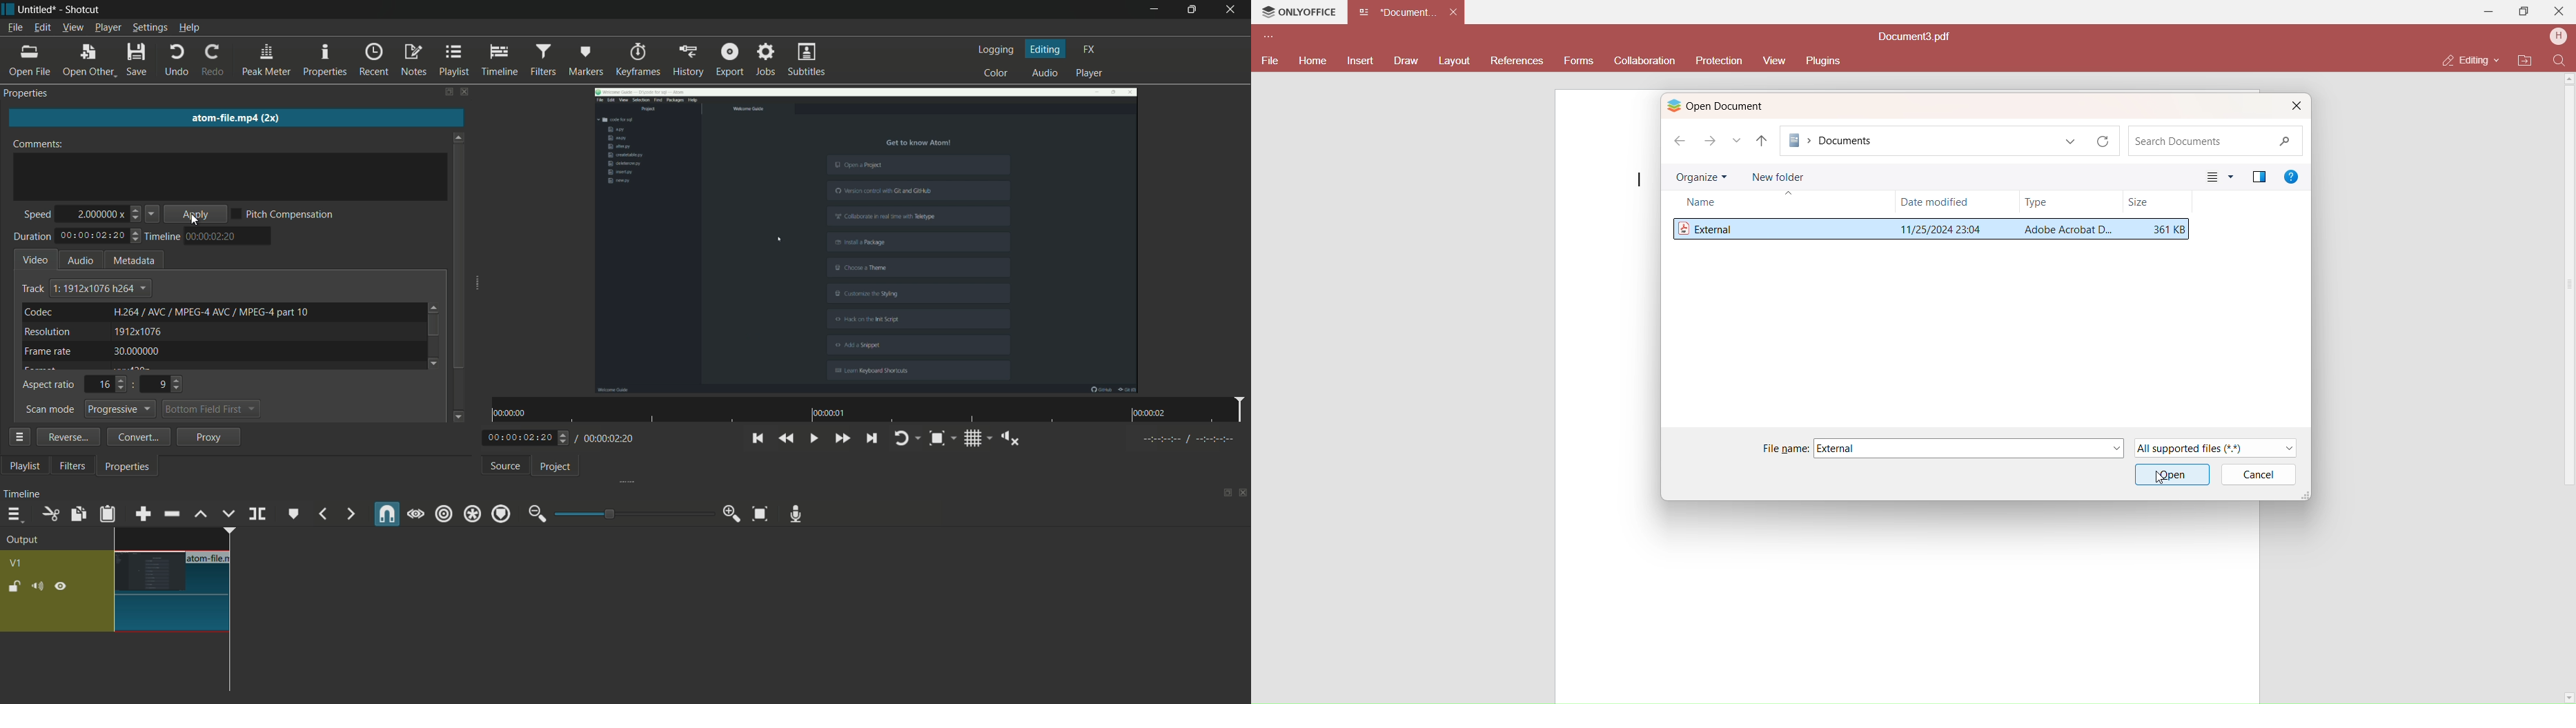  Describe the element at coordinates (506, 466) in the screenshot. I see `source` at that location.